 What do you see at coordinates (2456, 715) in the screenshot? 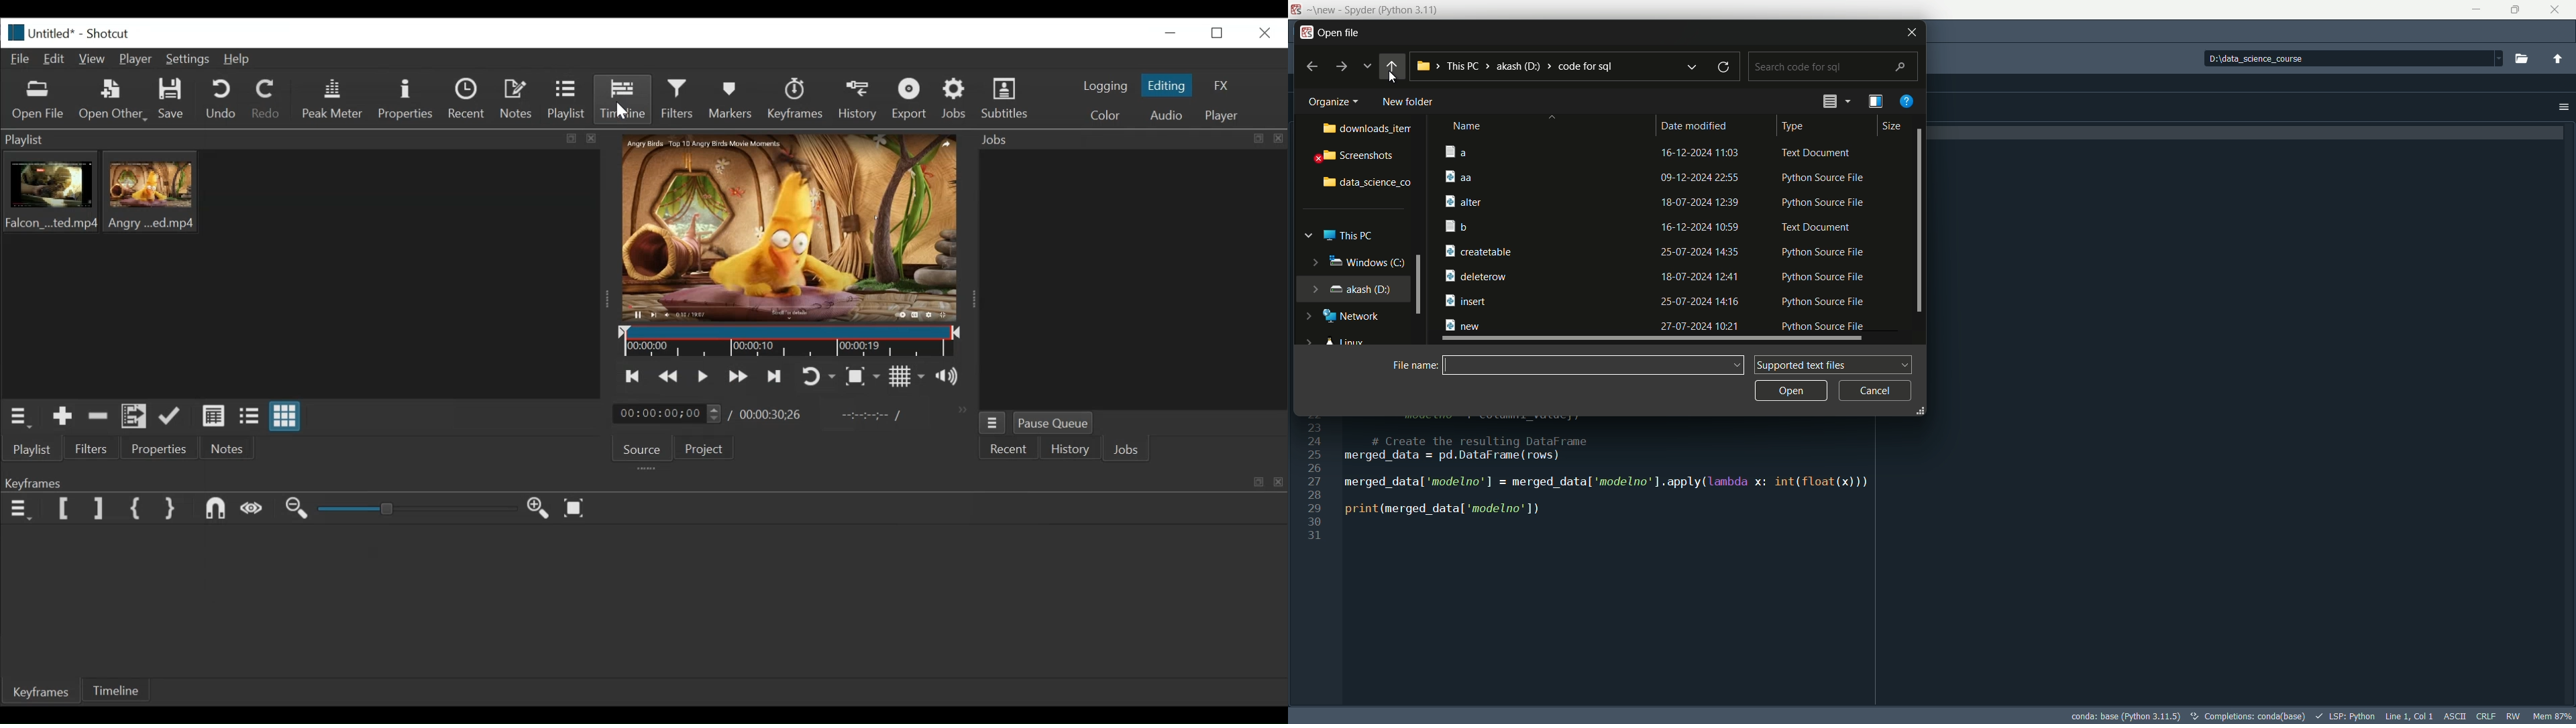
I see `file encoding` at bounding box center [2456, 715].